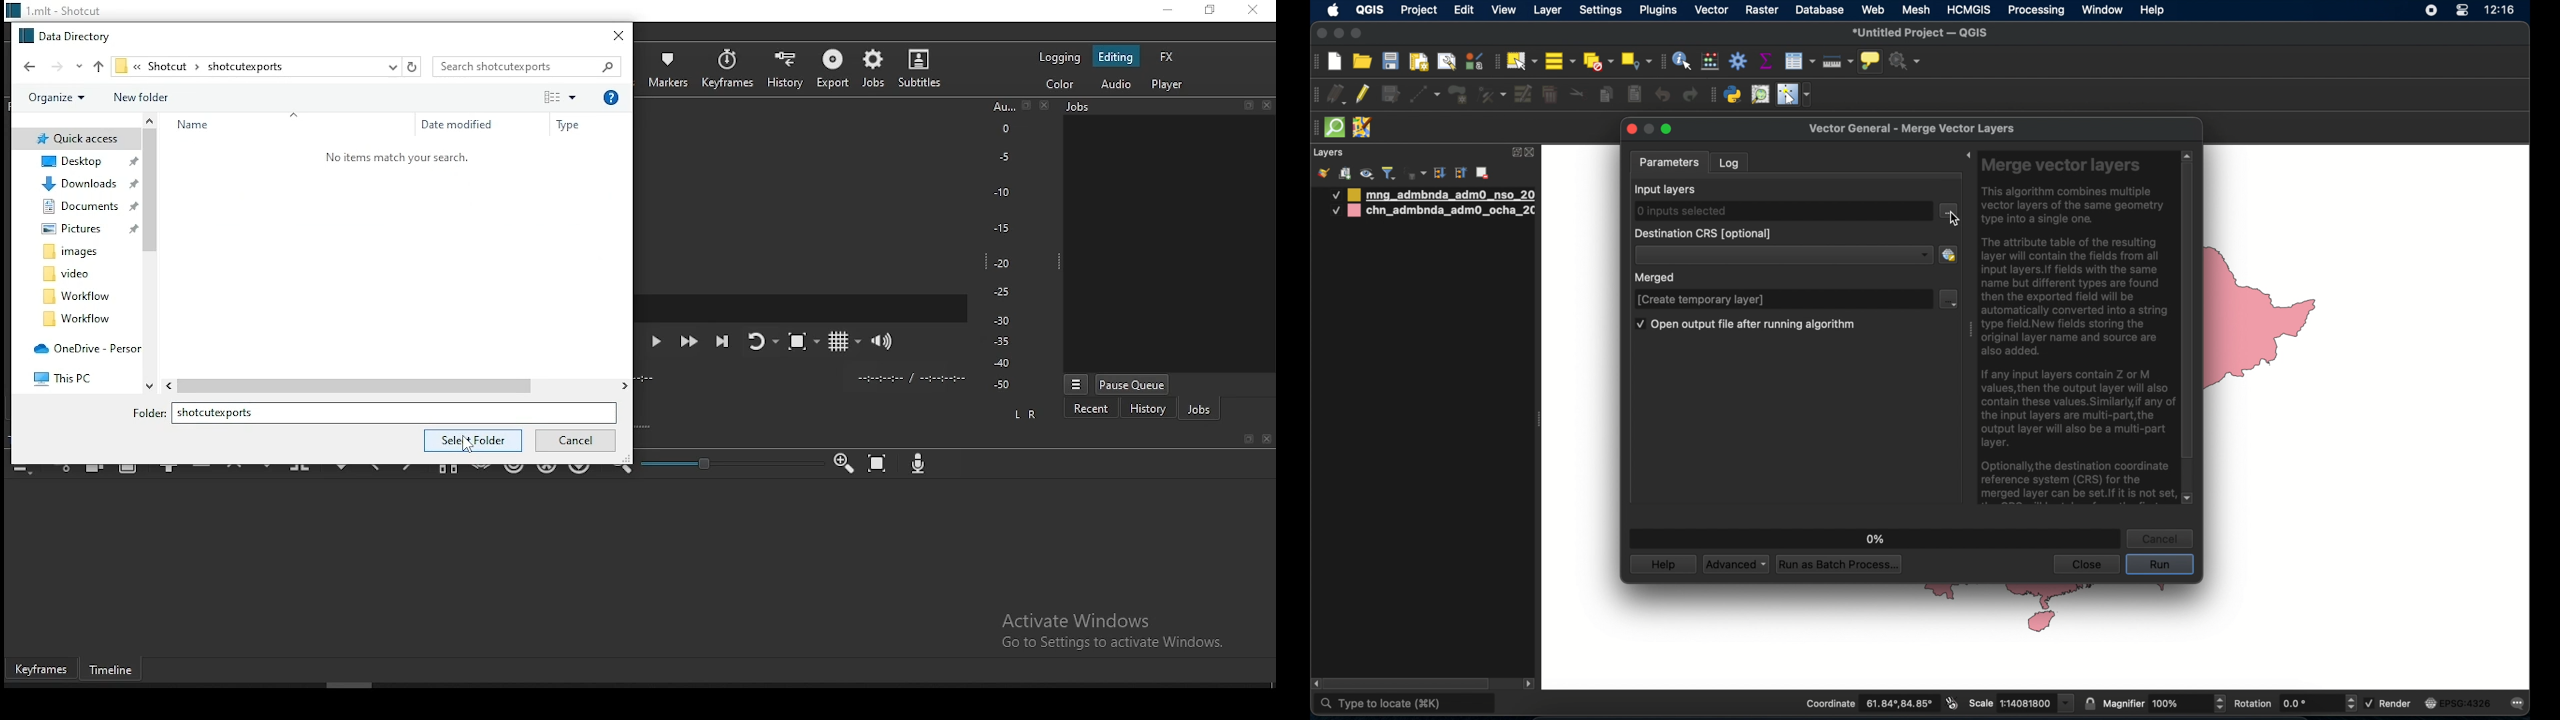 Image resolution: width=2576 pixels, height=728 pixels. What do you see at coordinates (1166, 85) in the screenshot?
I see `player` at bounding box center [1166, 85].